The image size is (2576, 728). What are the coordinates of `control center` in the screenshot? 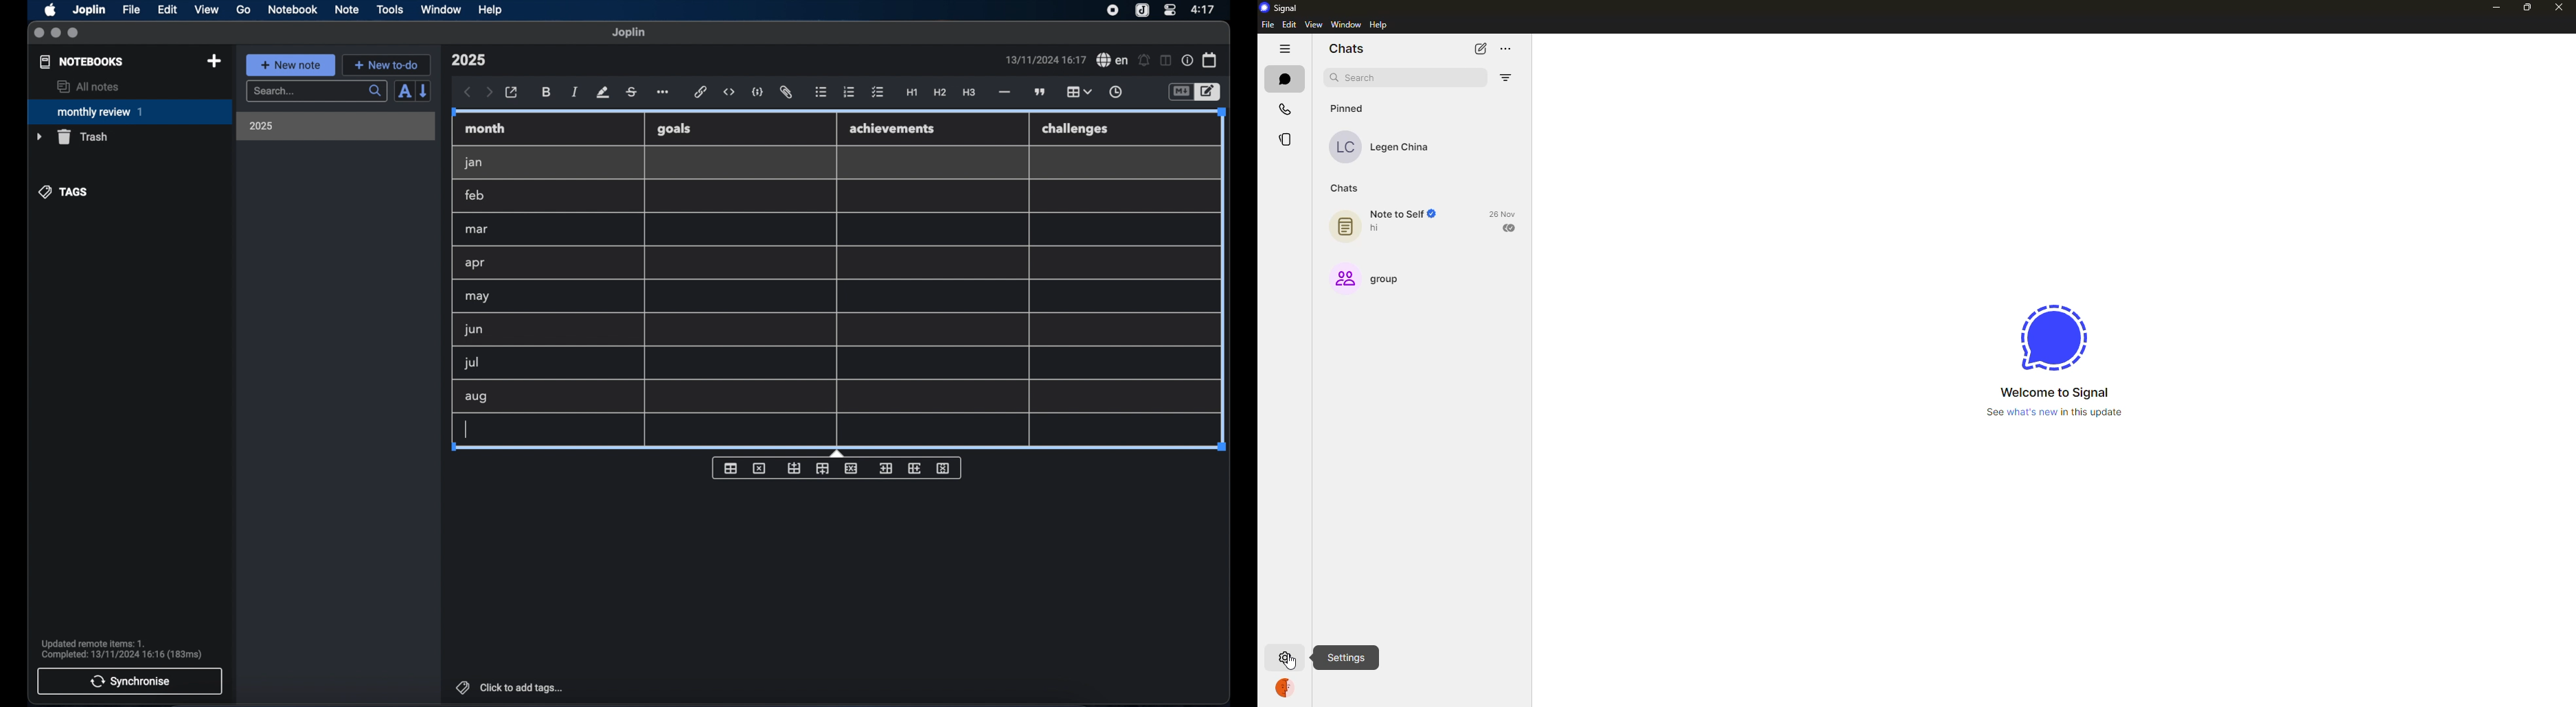 It's located at (1169, 9).